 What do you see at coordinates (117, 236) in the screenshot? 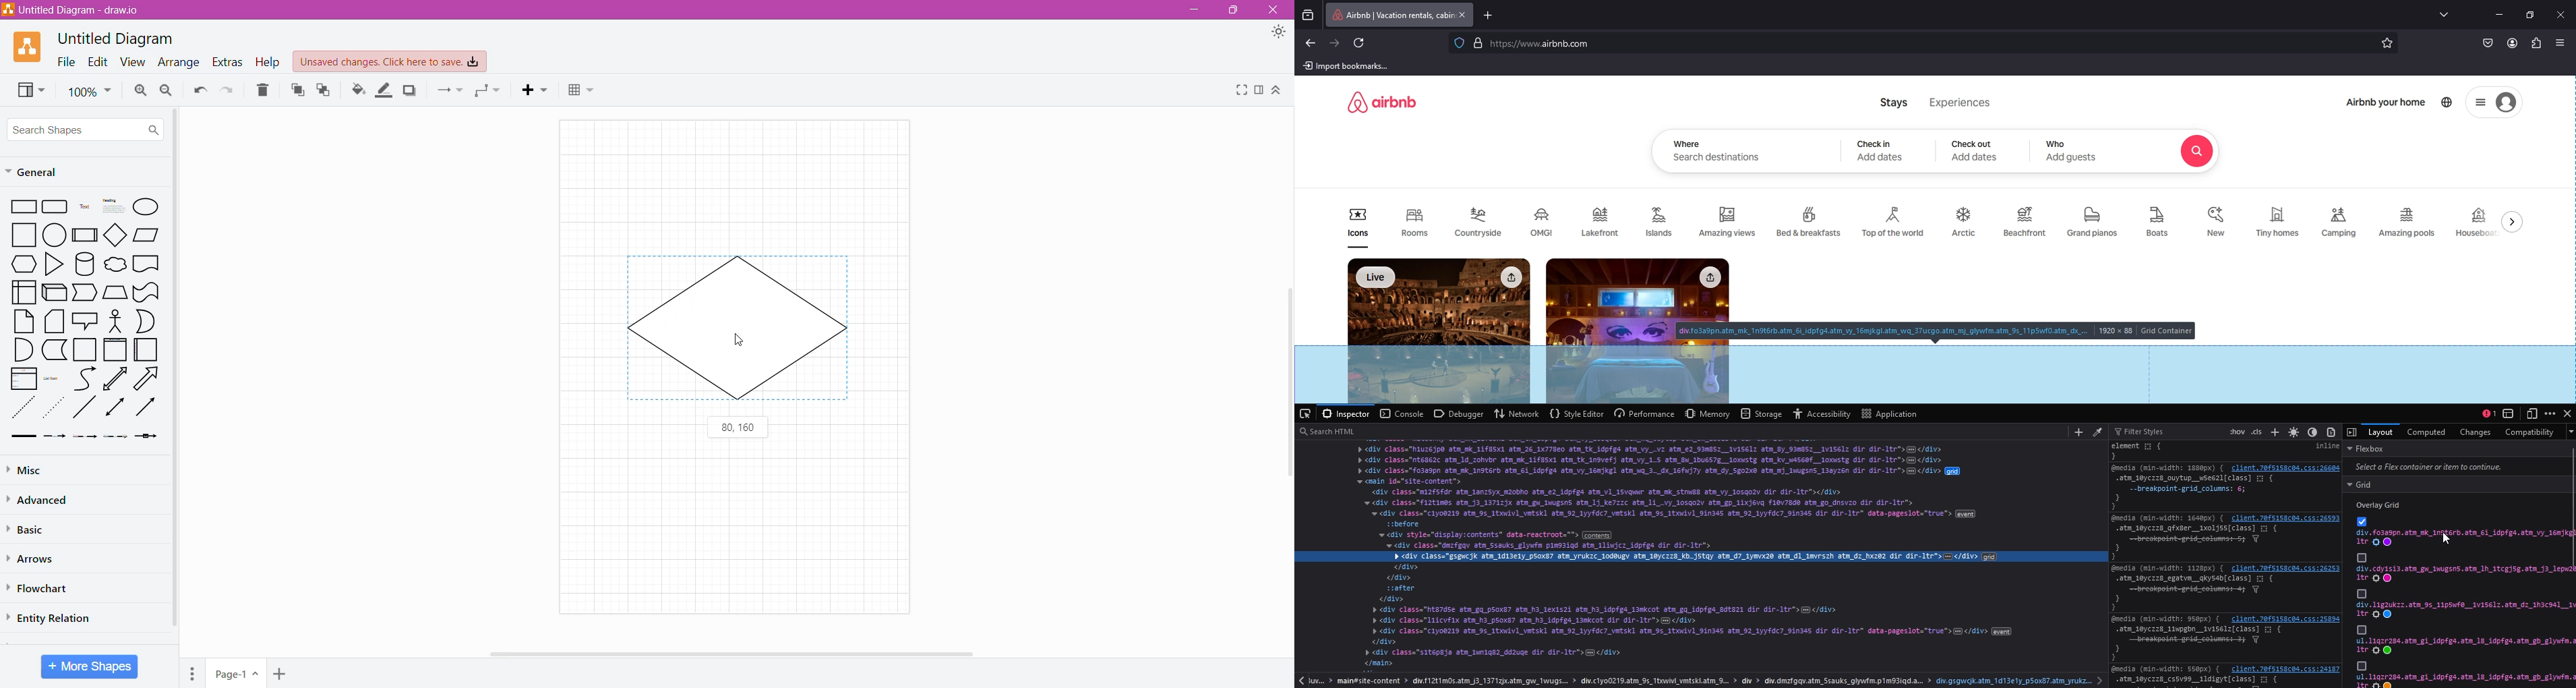
I see `Diamond` at bounding box center [117, 236].